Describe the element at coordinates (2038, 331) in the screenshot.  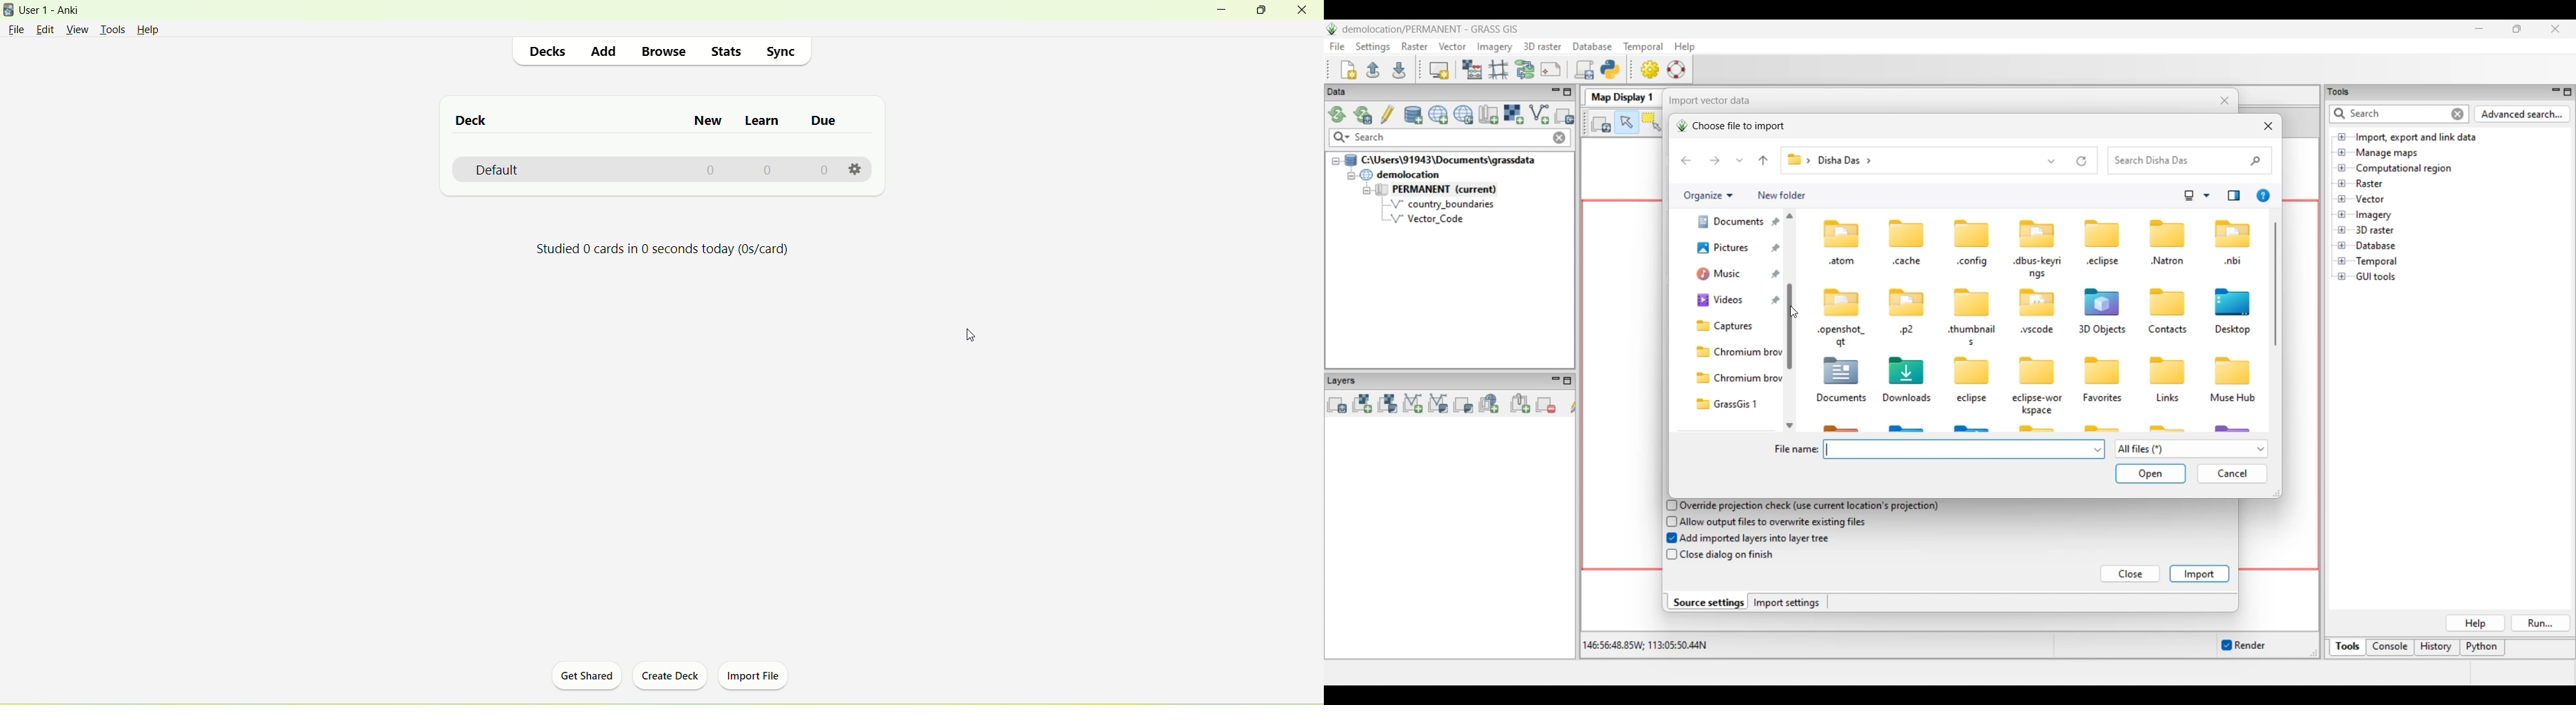
I see `wscode` at that location.